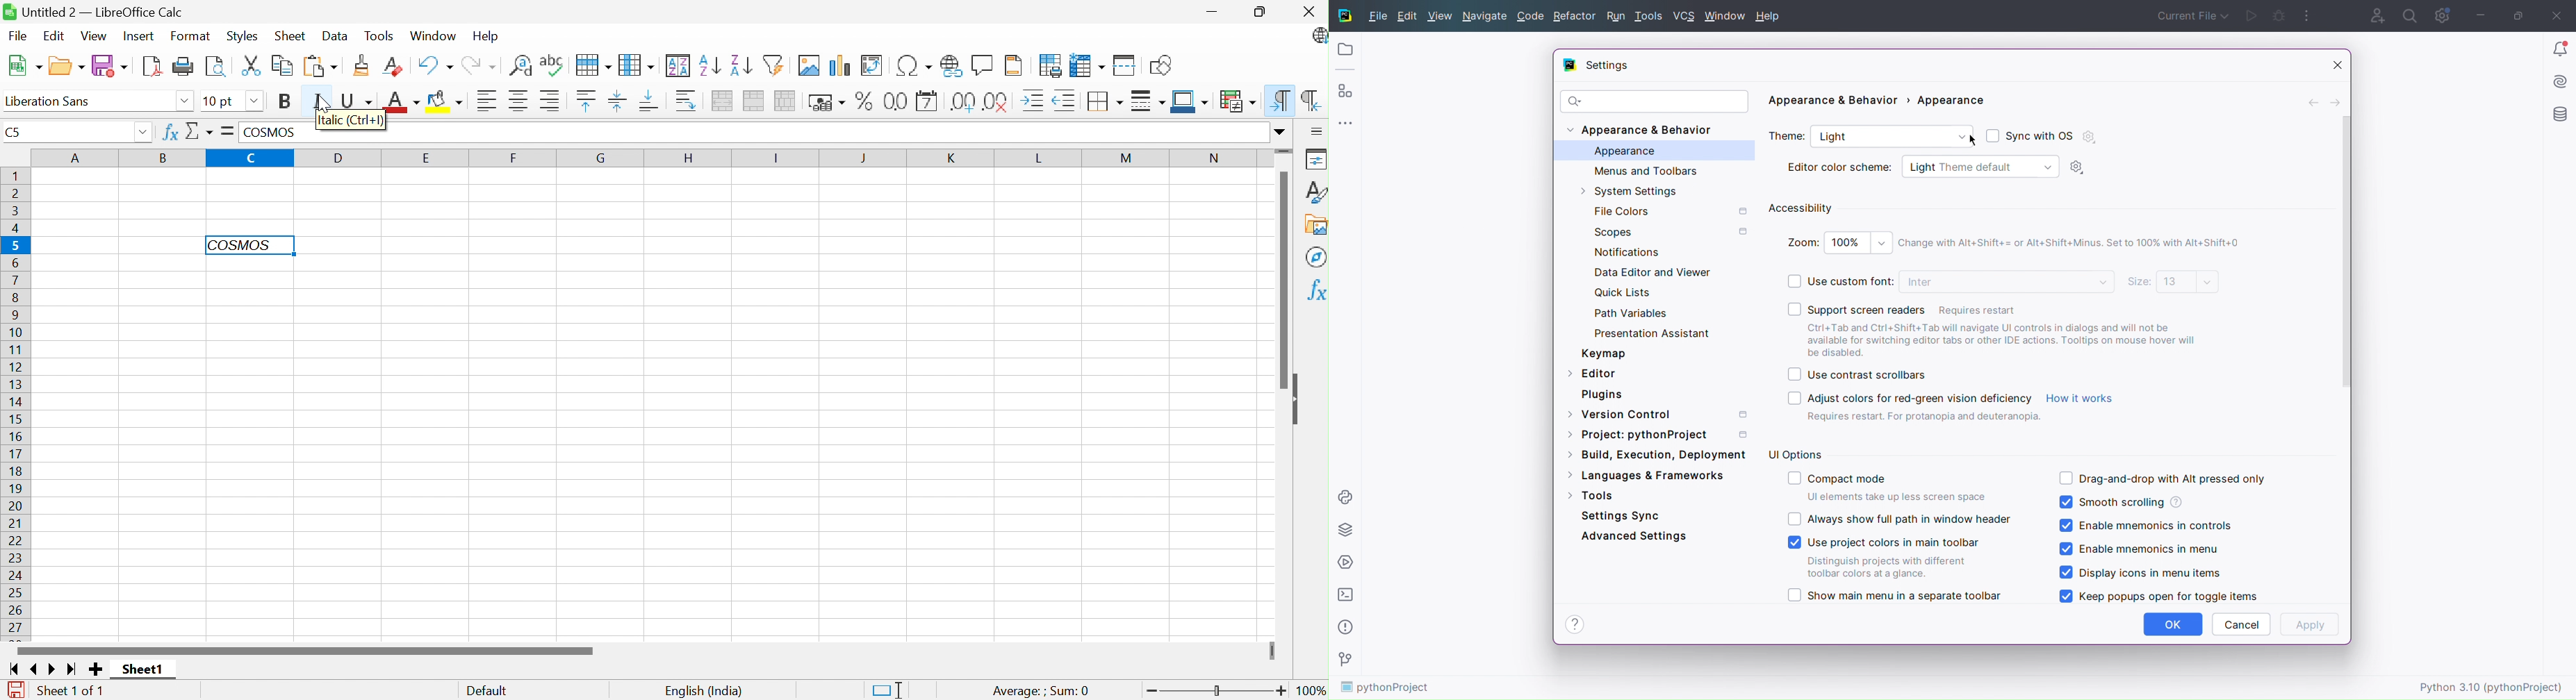 This screenshot has height=700, width=2576. I want to click on Align center, so click(519, 101).